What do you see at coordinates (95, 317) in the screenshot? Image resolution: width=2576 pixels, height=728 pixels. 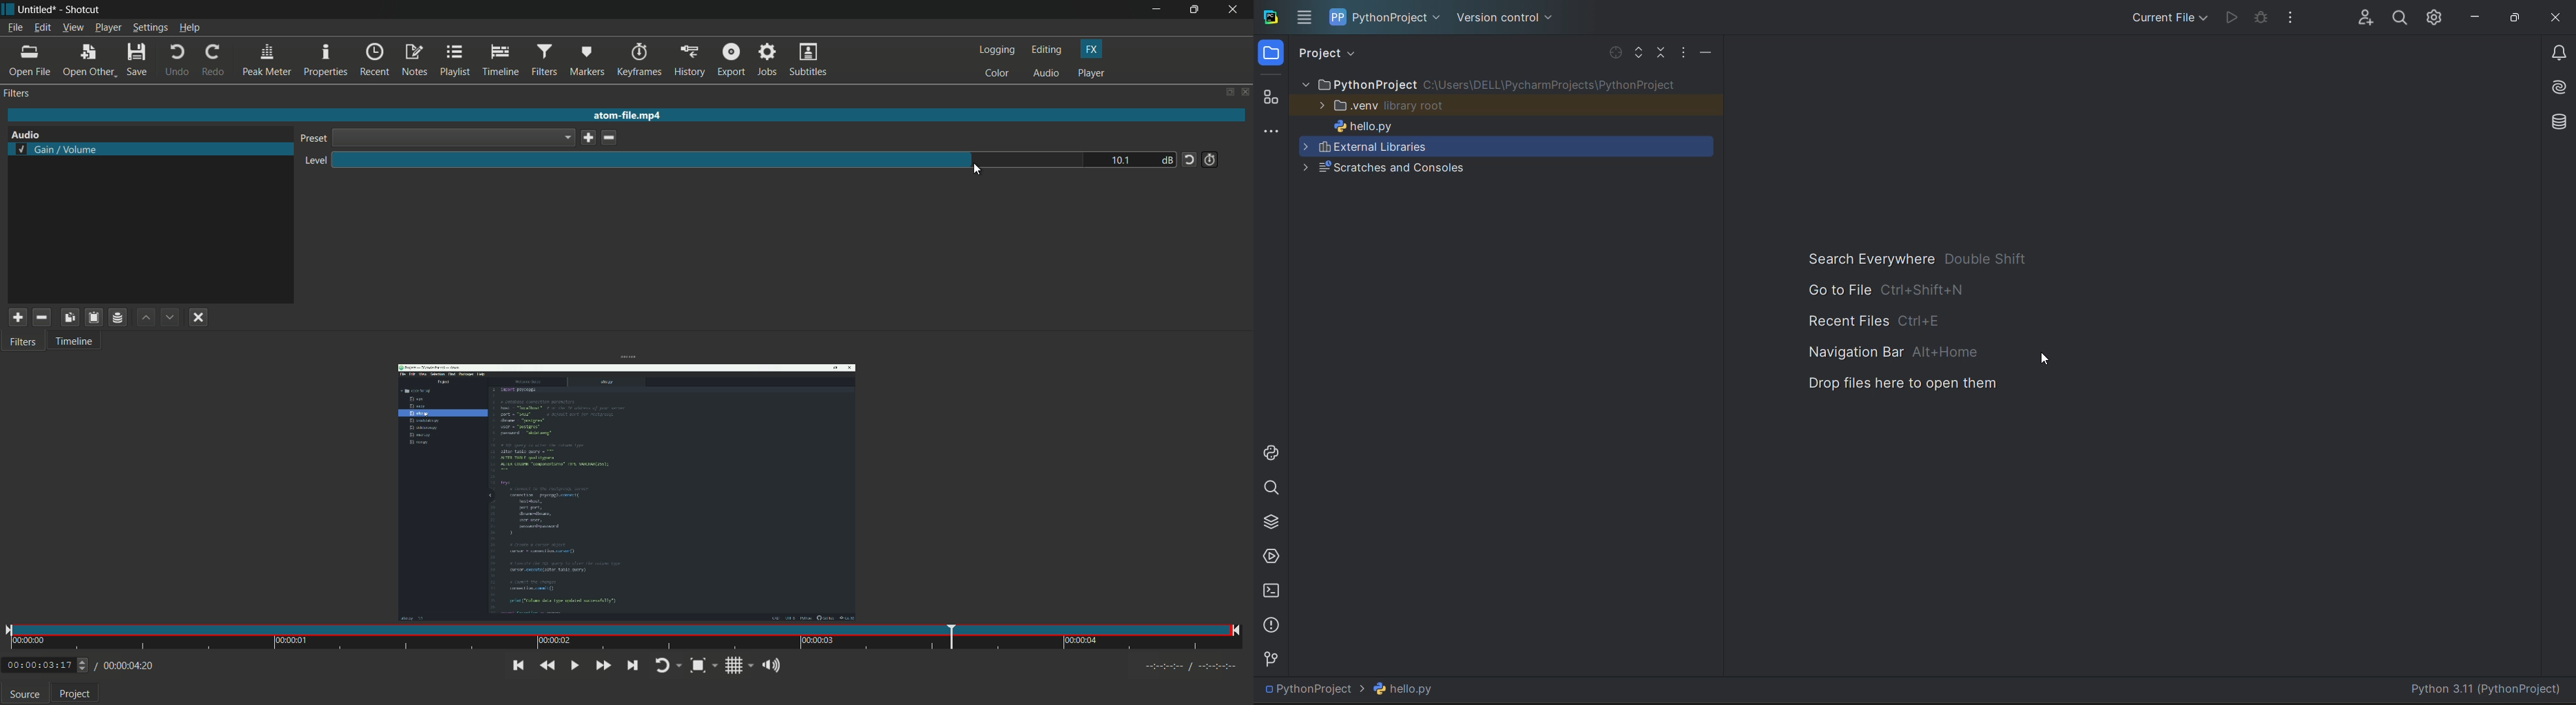 I see `paste filter` at bounding box center [95, 317].